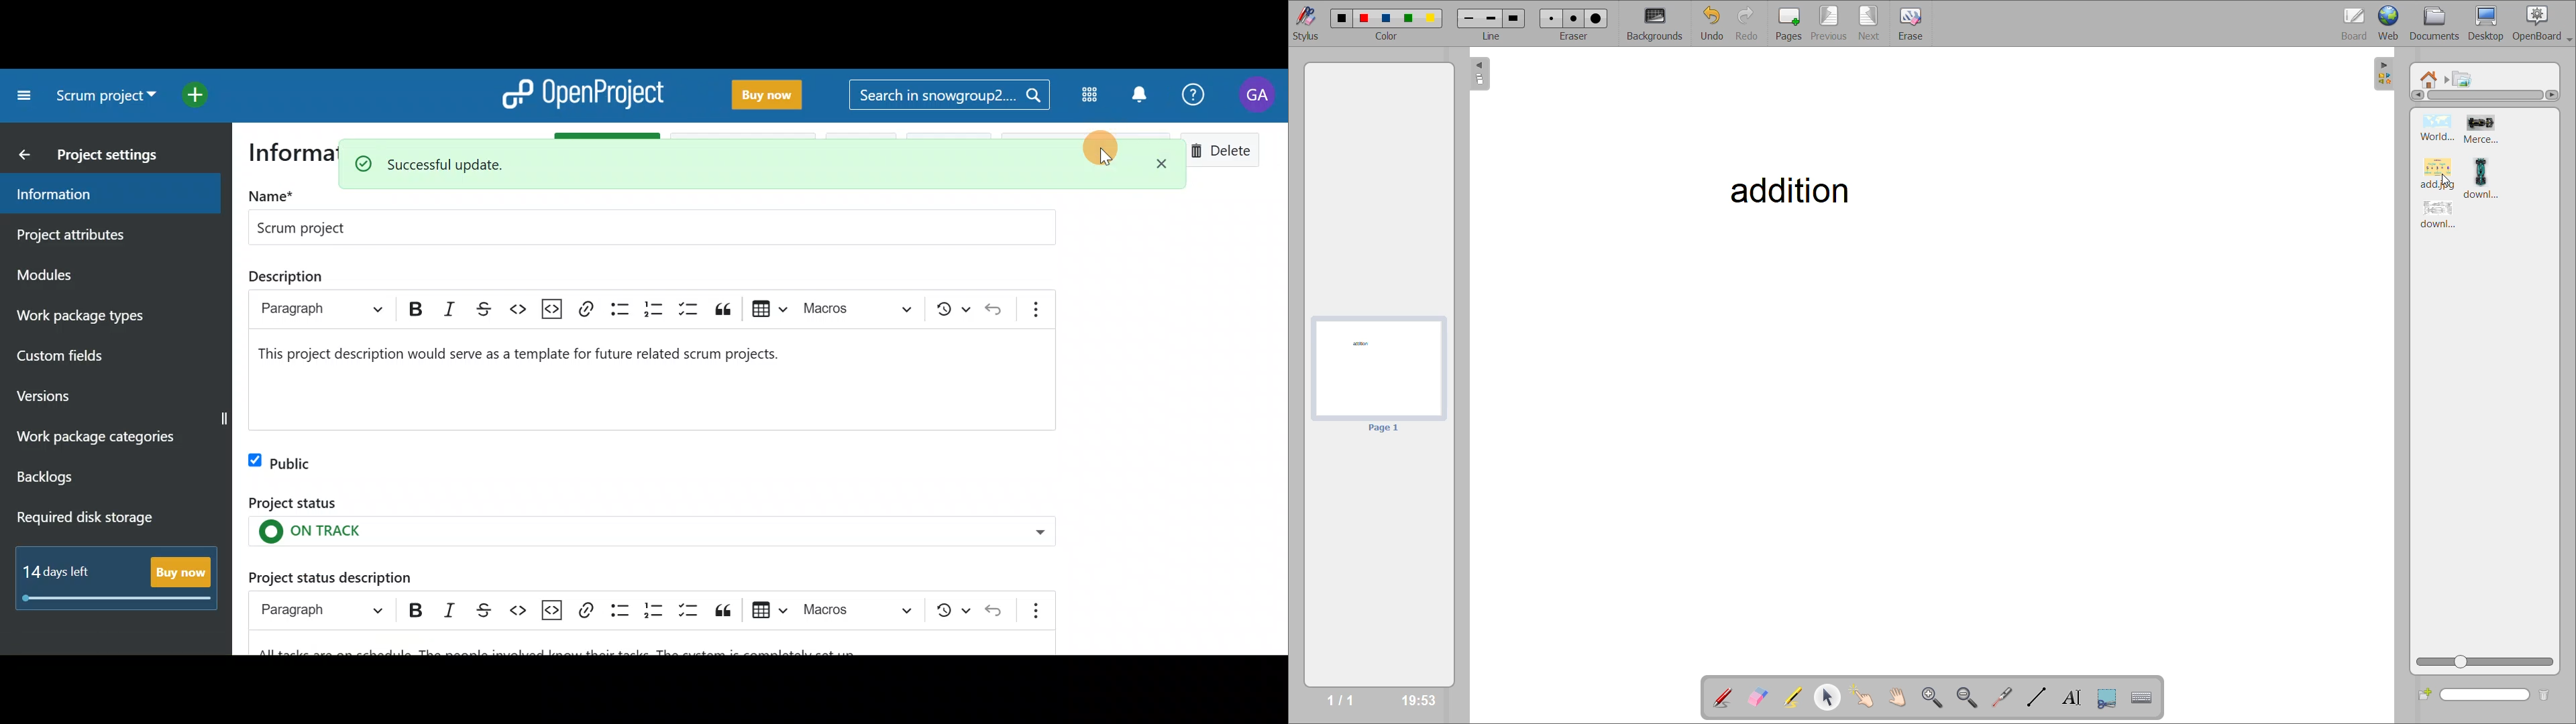  I want to click on Project status description, so click(657, 646).